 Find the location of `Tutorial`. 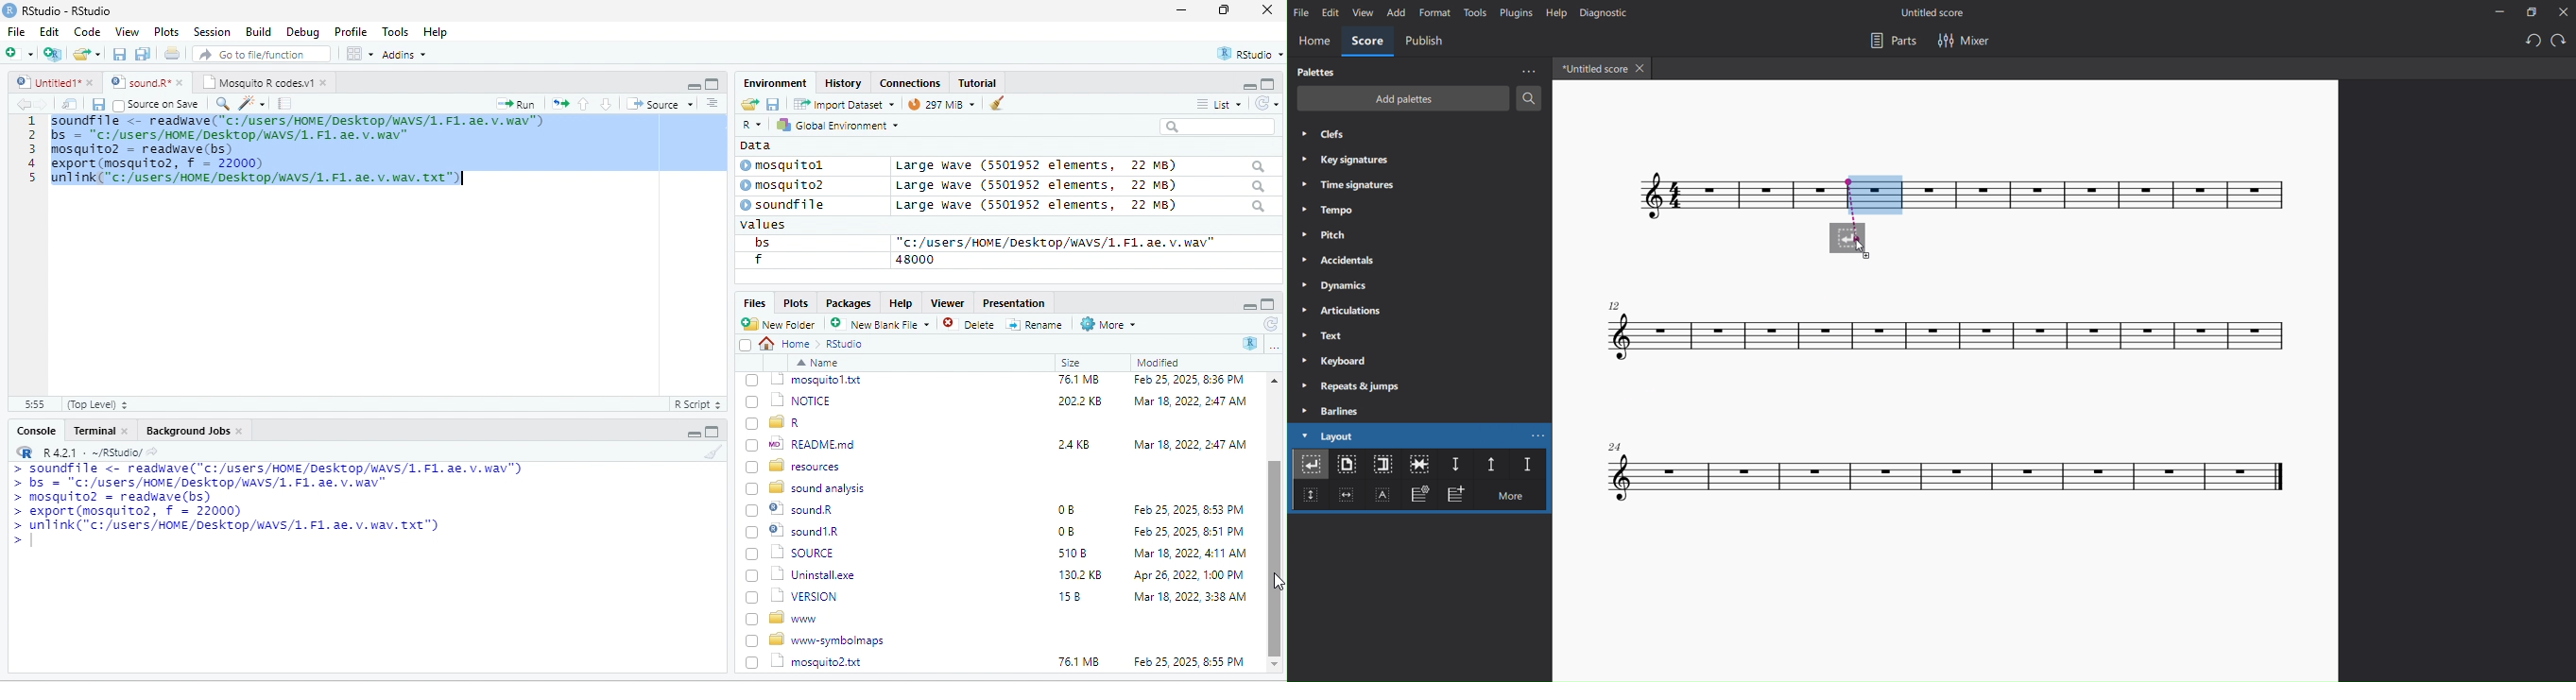

Tutorial is located at coordinates (980, 82).